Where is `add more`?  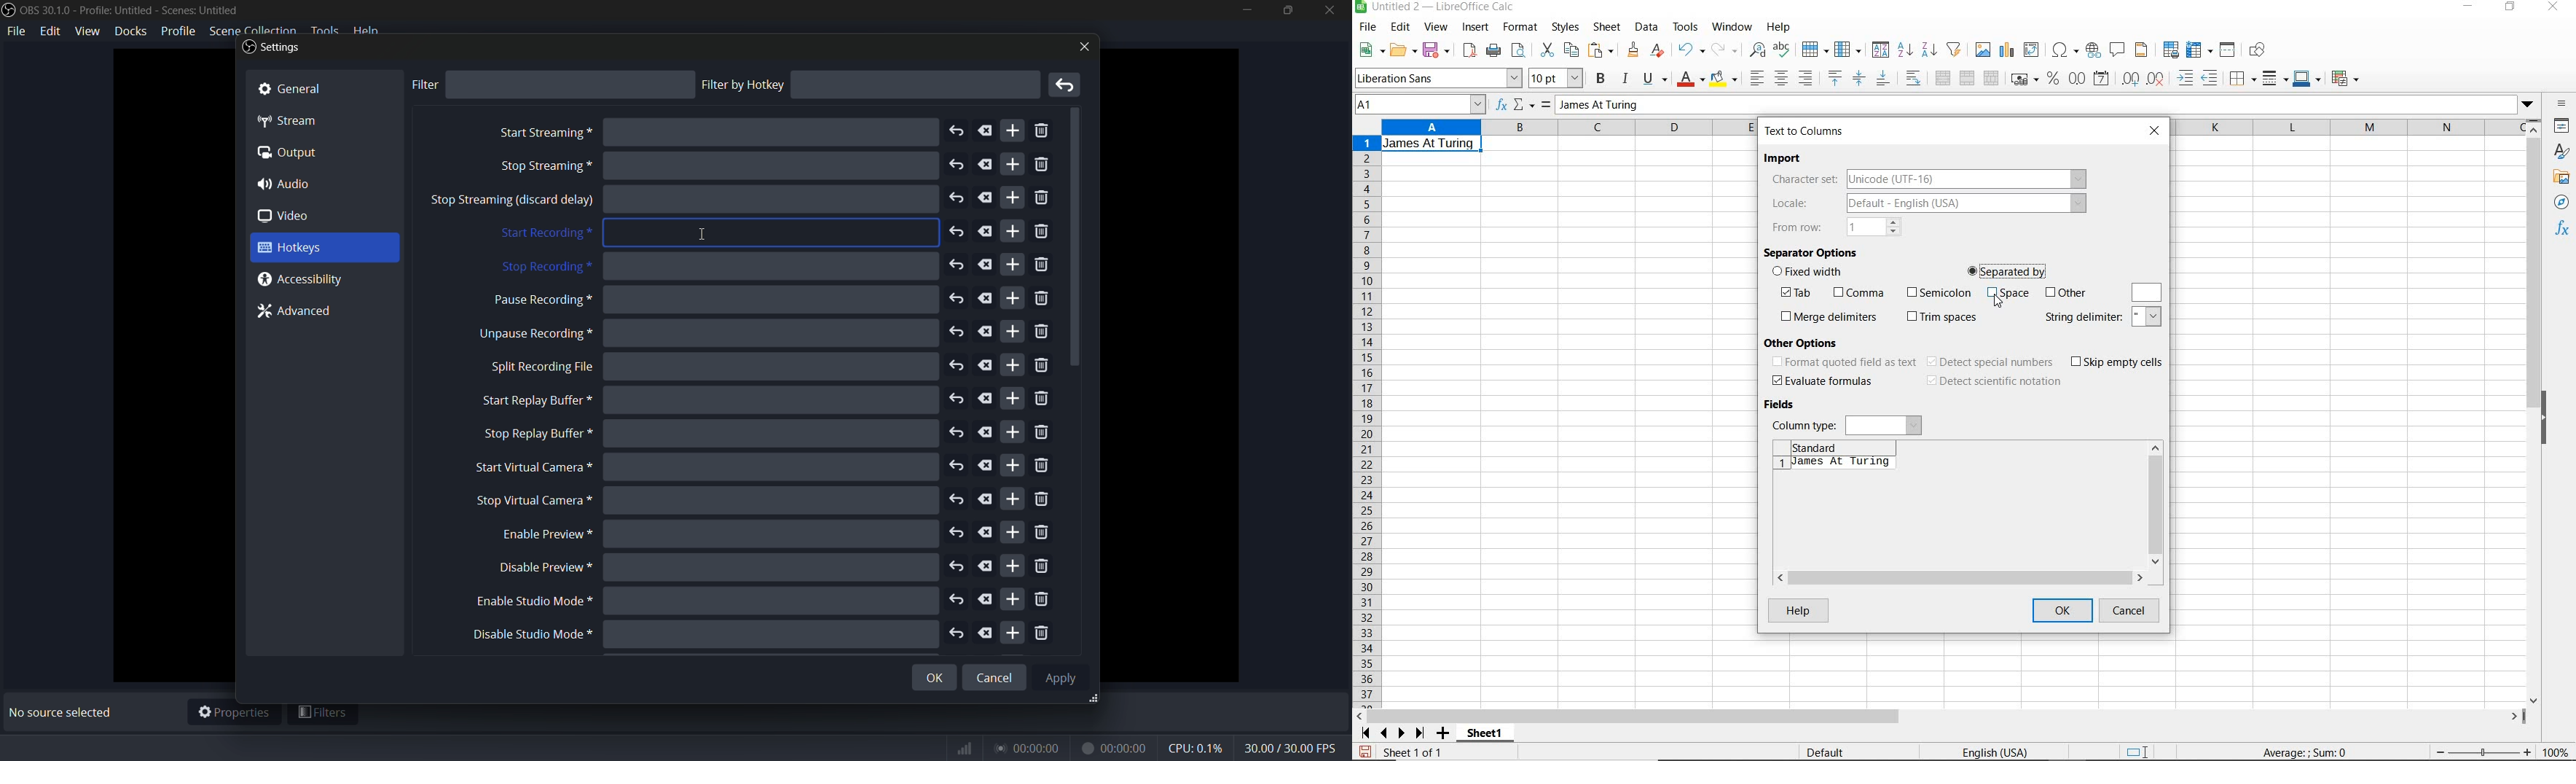 add more is located at coordinates (1011, 397).